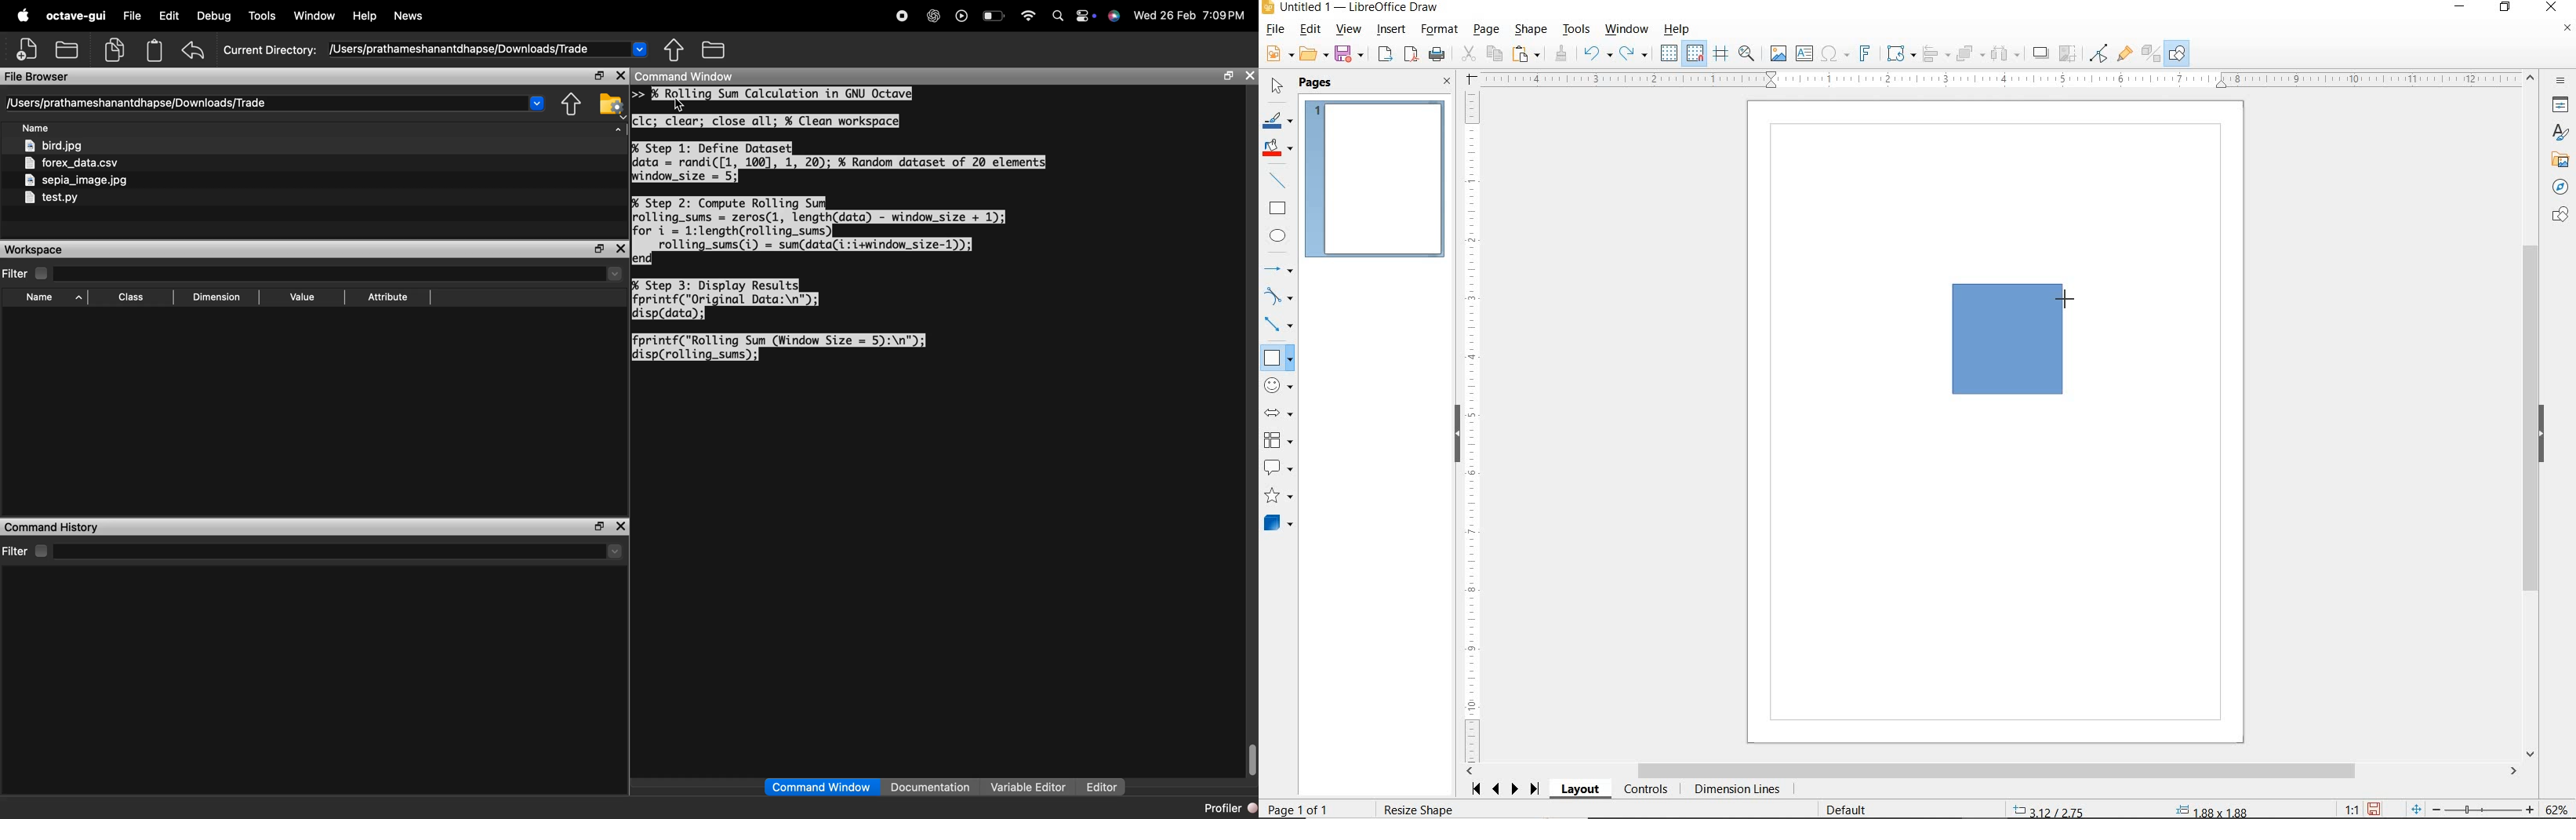  What do you see at coordinates (1028, 16) in the screenshot?
I see `wifi` at bounding box center [1028, 16].